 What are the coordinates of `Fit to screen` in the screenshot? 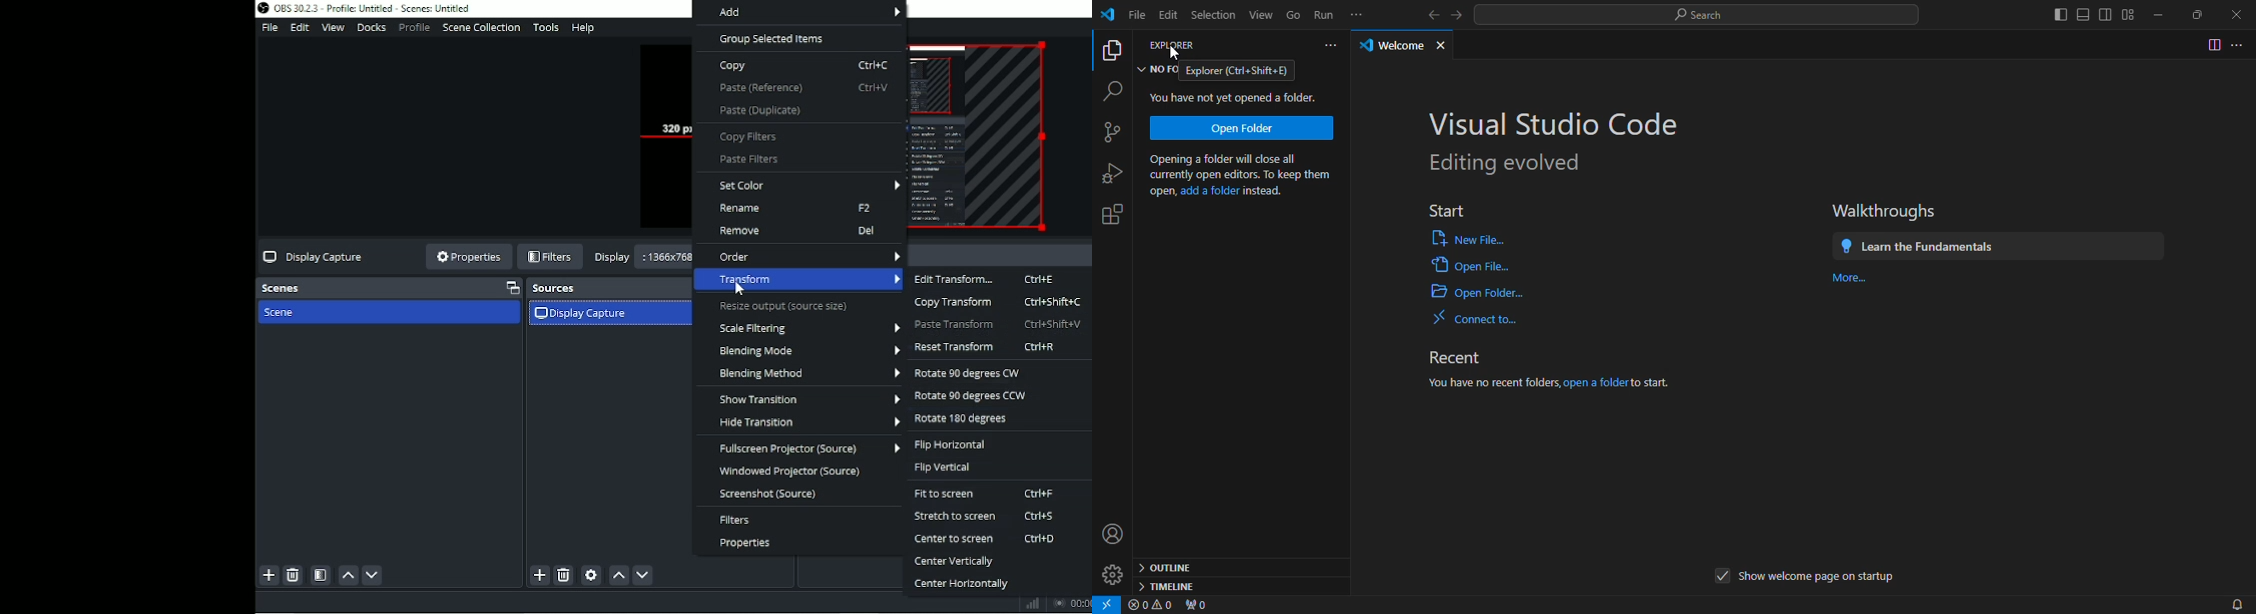 It's located at (985, 493).